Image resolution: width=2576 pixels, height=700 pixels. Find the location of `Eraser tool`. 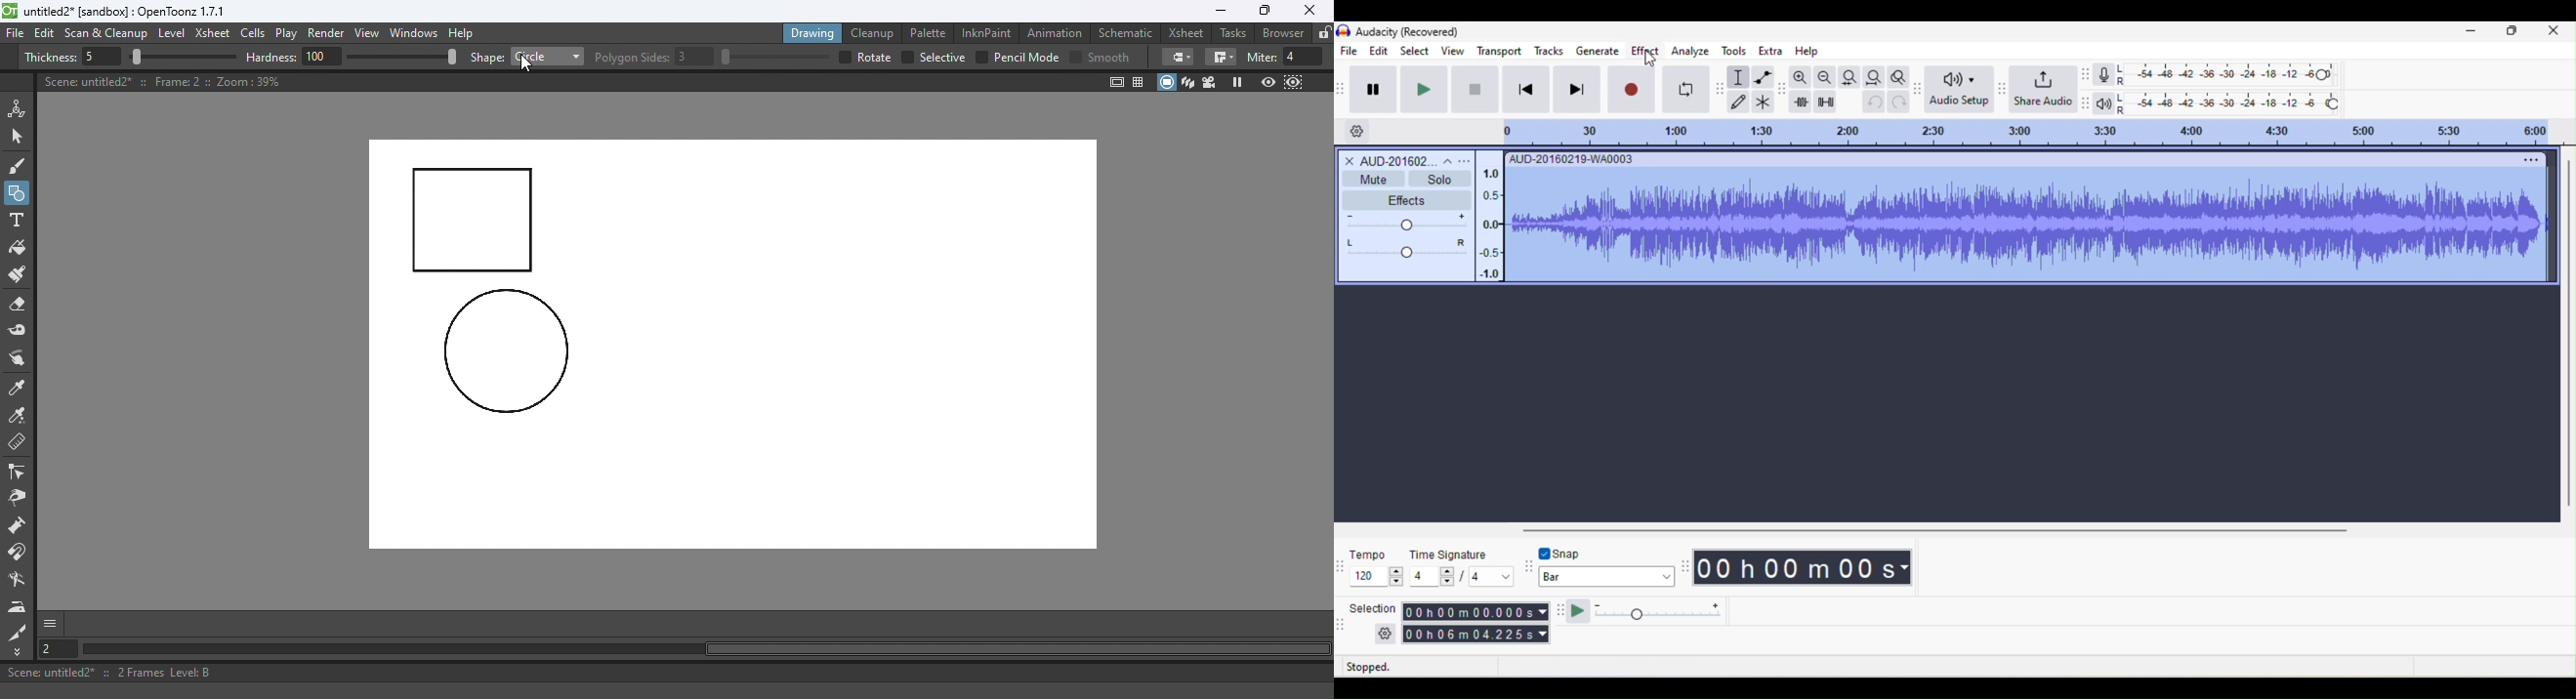

Eraser tool is located at coordinates (22, 305).